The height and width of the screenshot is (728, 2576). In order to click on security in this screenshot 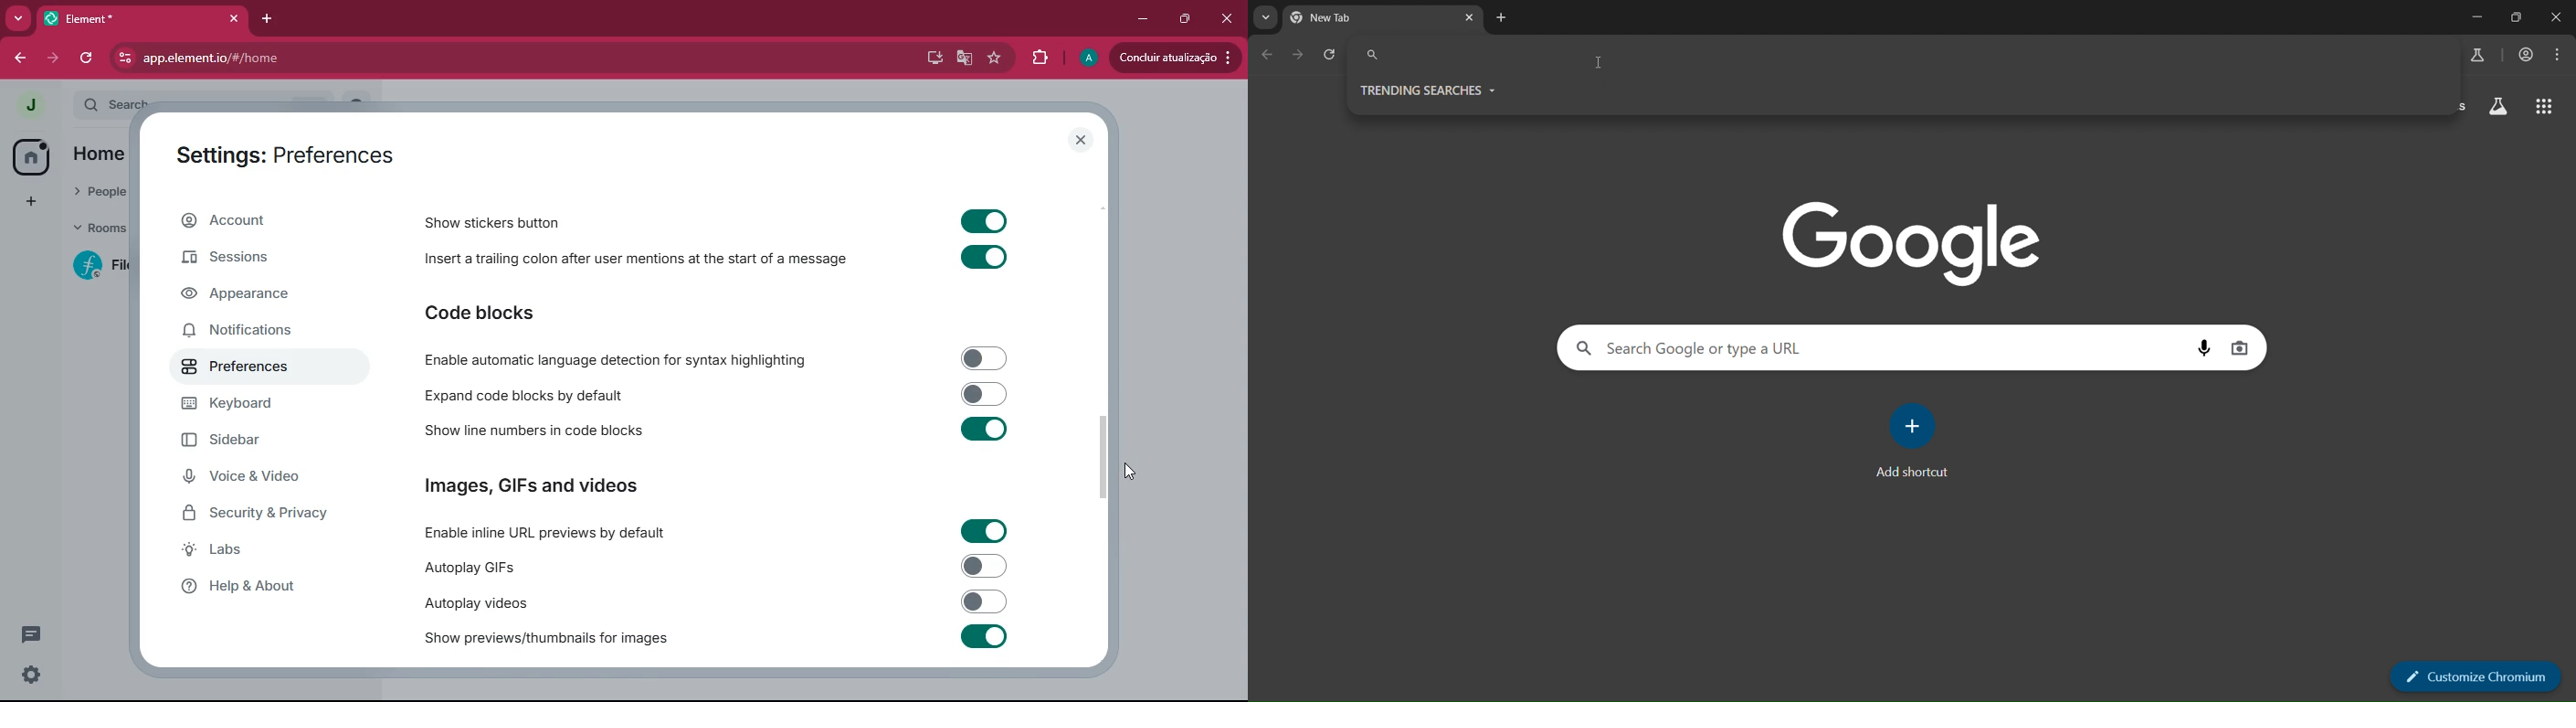, I will do `click(270, 517)`.